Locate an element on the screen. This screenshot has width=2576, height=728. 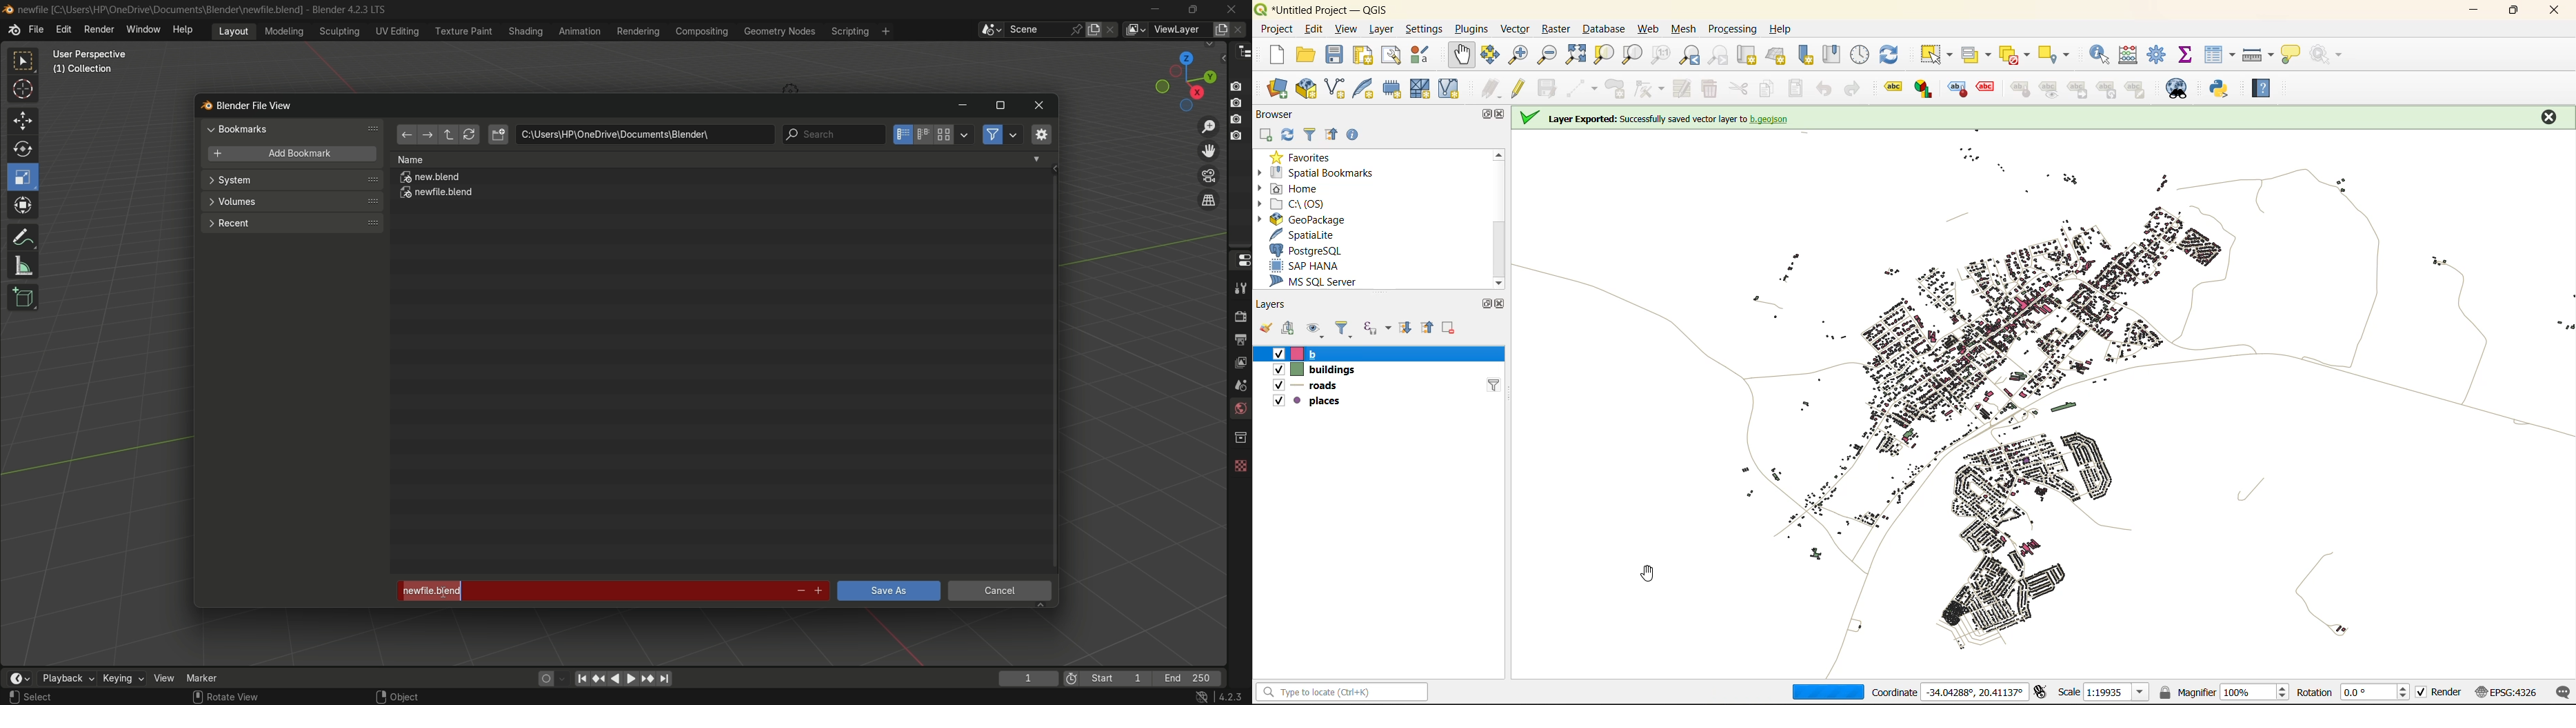
view layer is located at coordinates (1240, 361).